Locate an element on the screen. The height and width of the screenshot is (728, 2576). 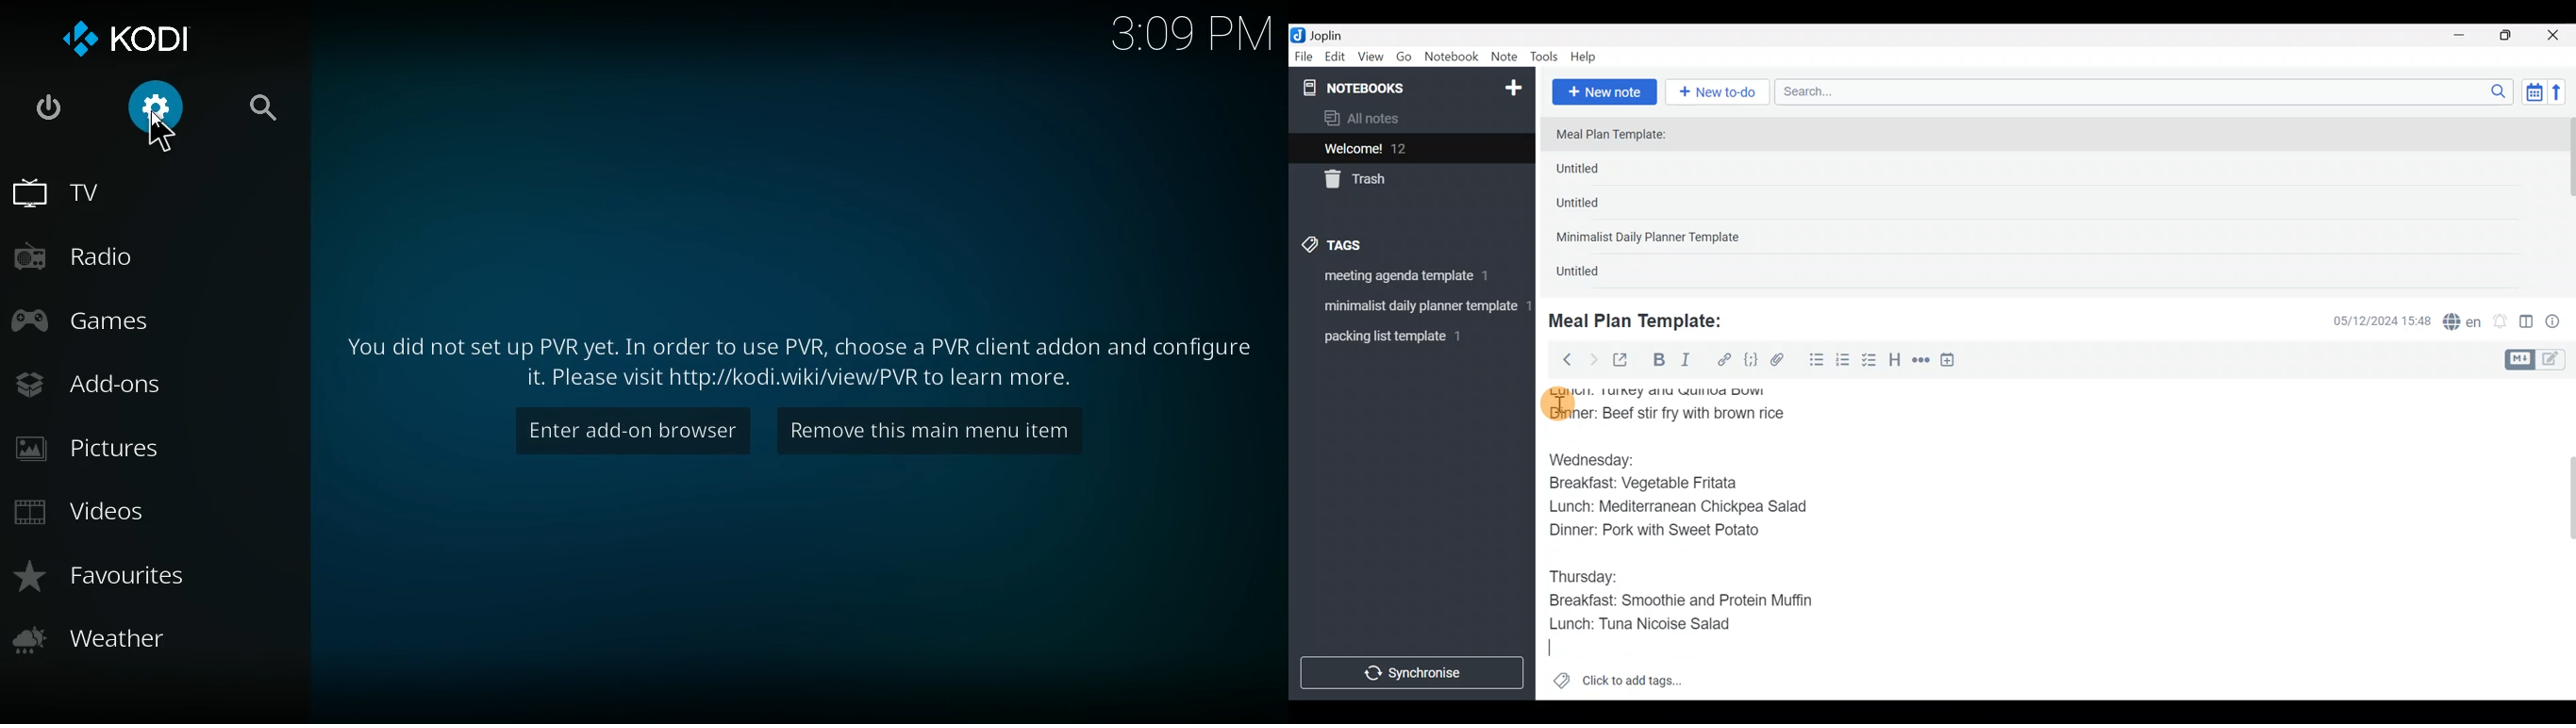
All notes is located at coordinates (1409, 119).